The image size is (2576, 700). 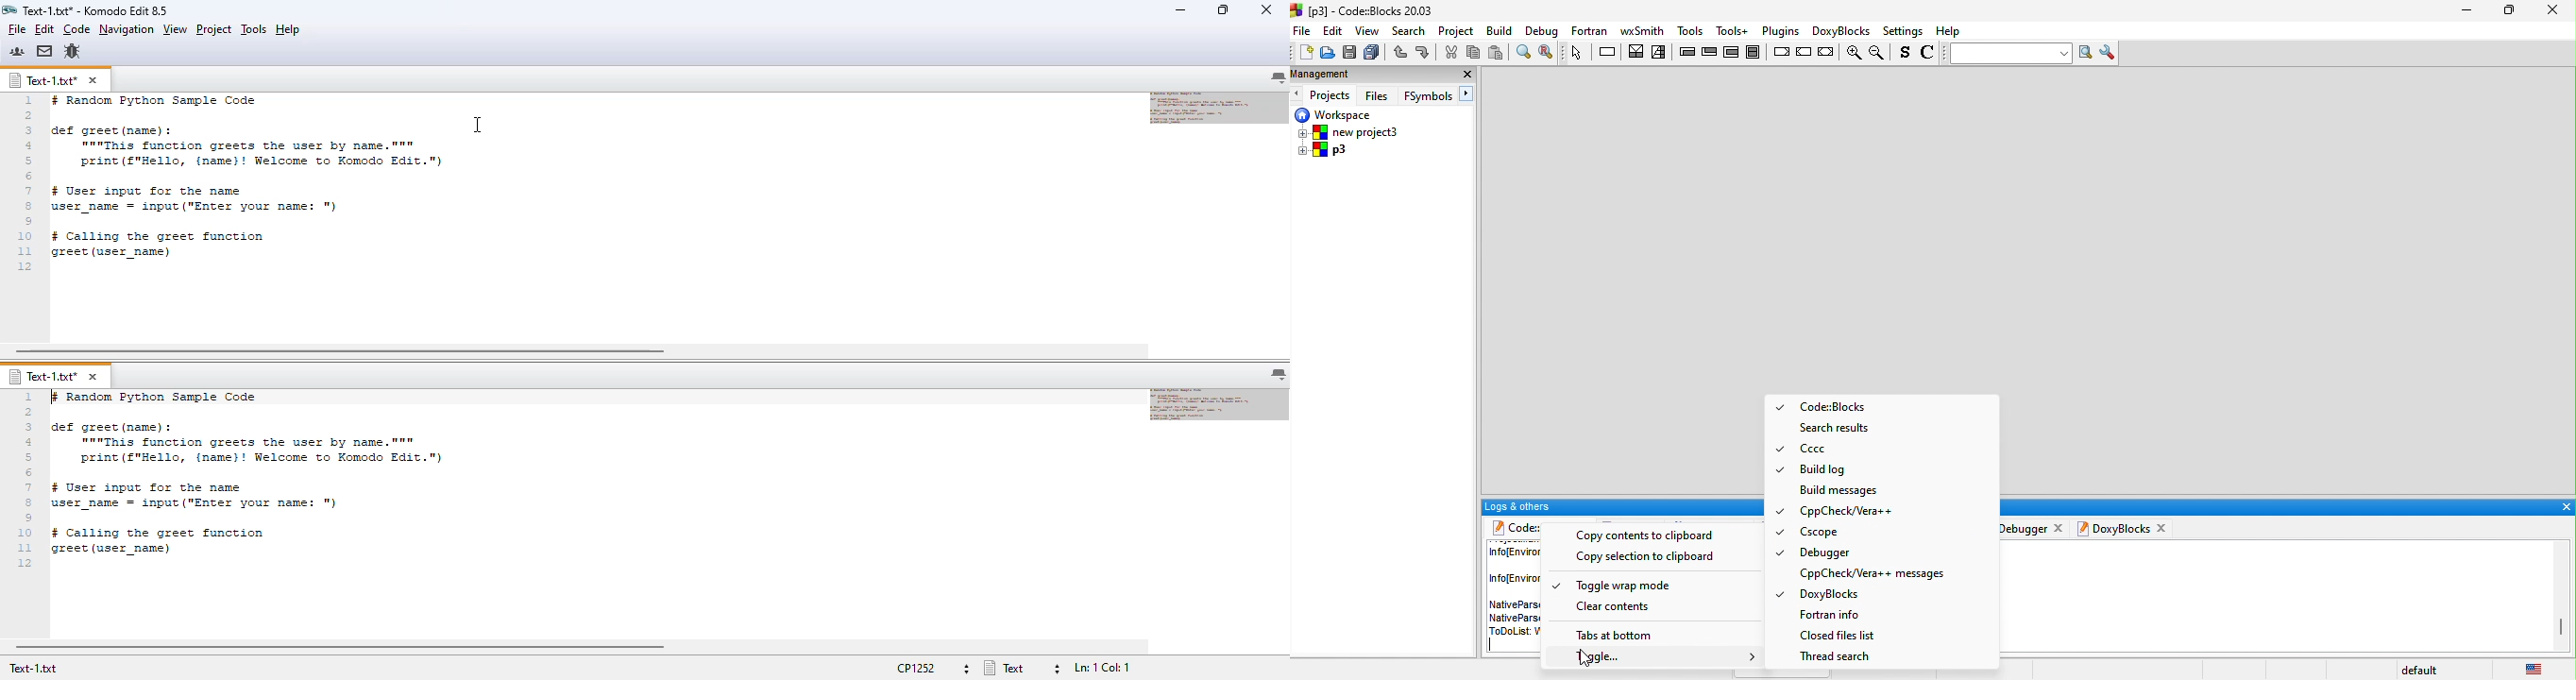 I want to click on find, so click(x=1522, y=52).